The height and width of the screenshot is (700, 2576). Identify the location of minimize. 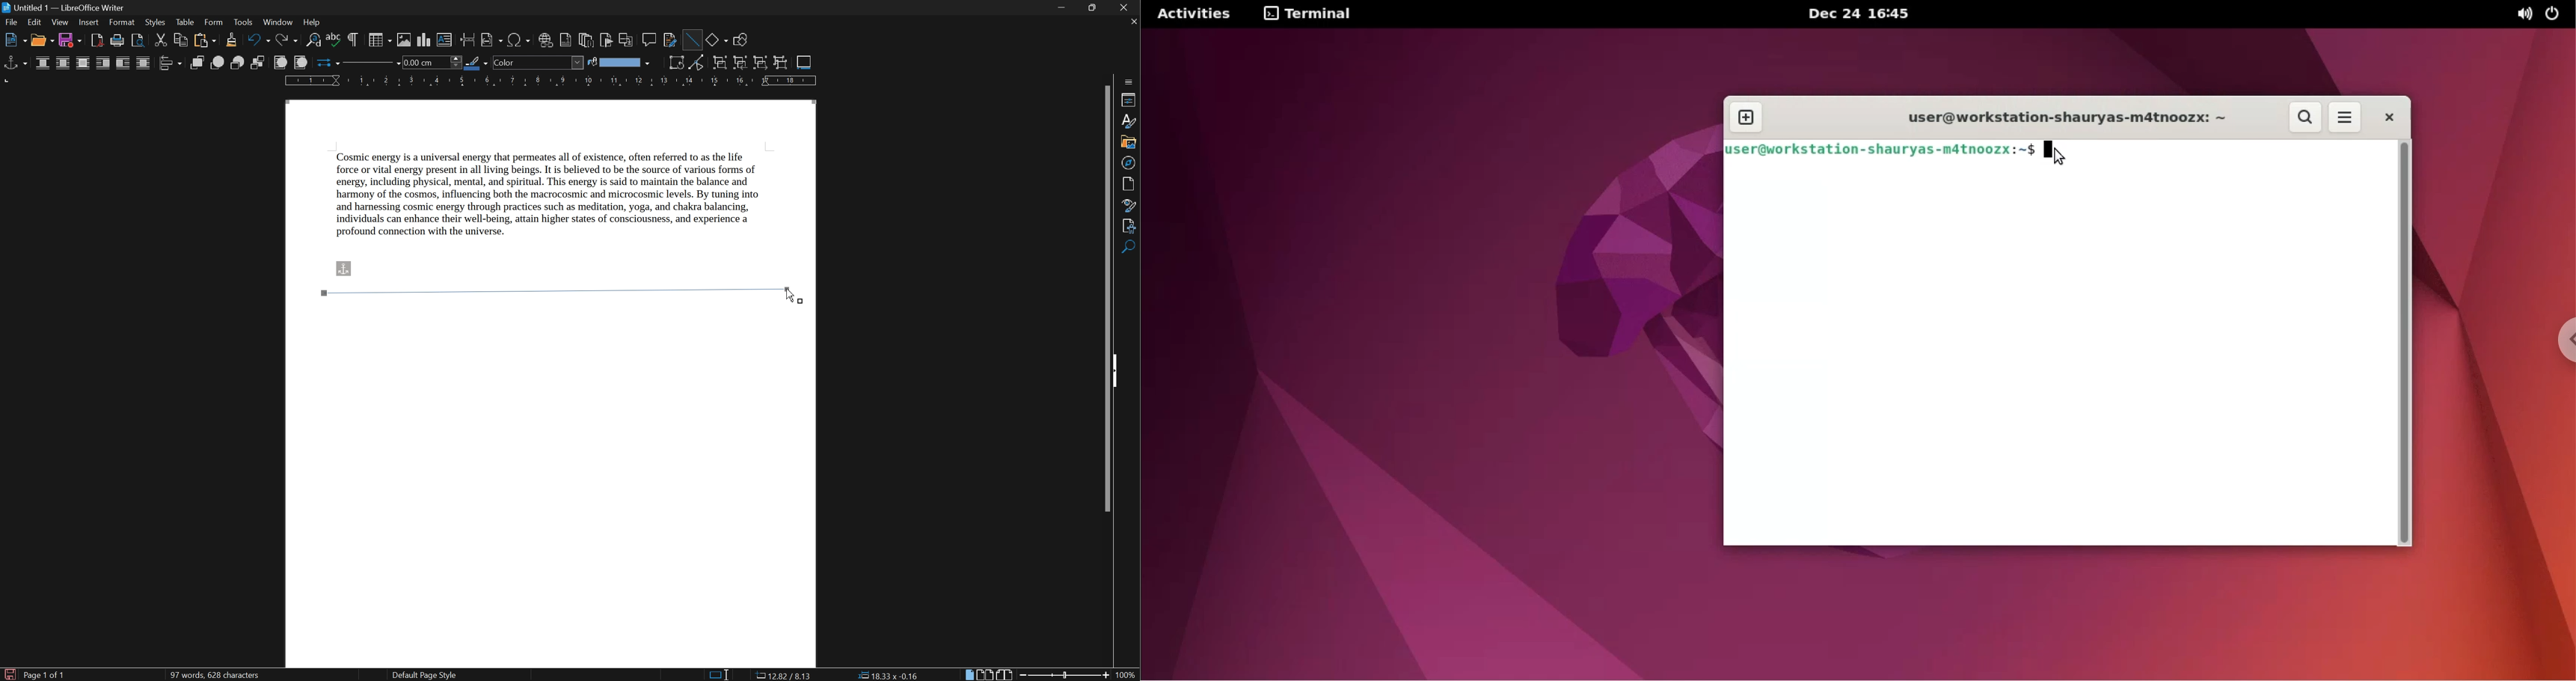
(1064, 8).